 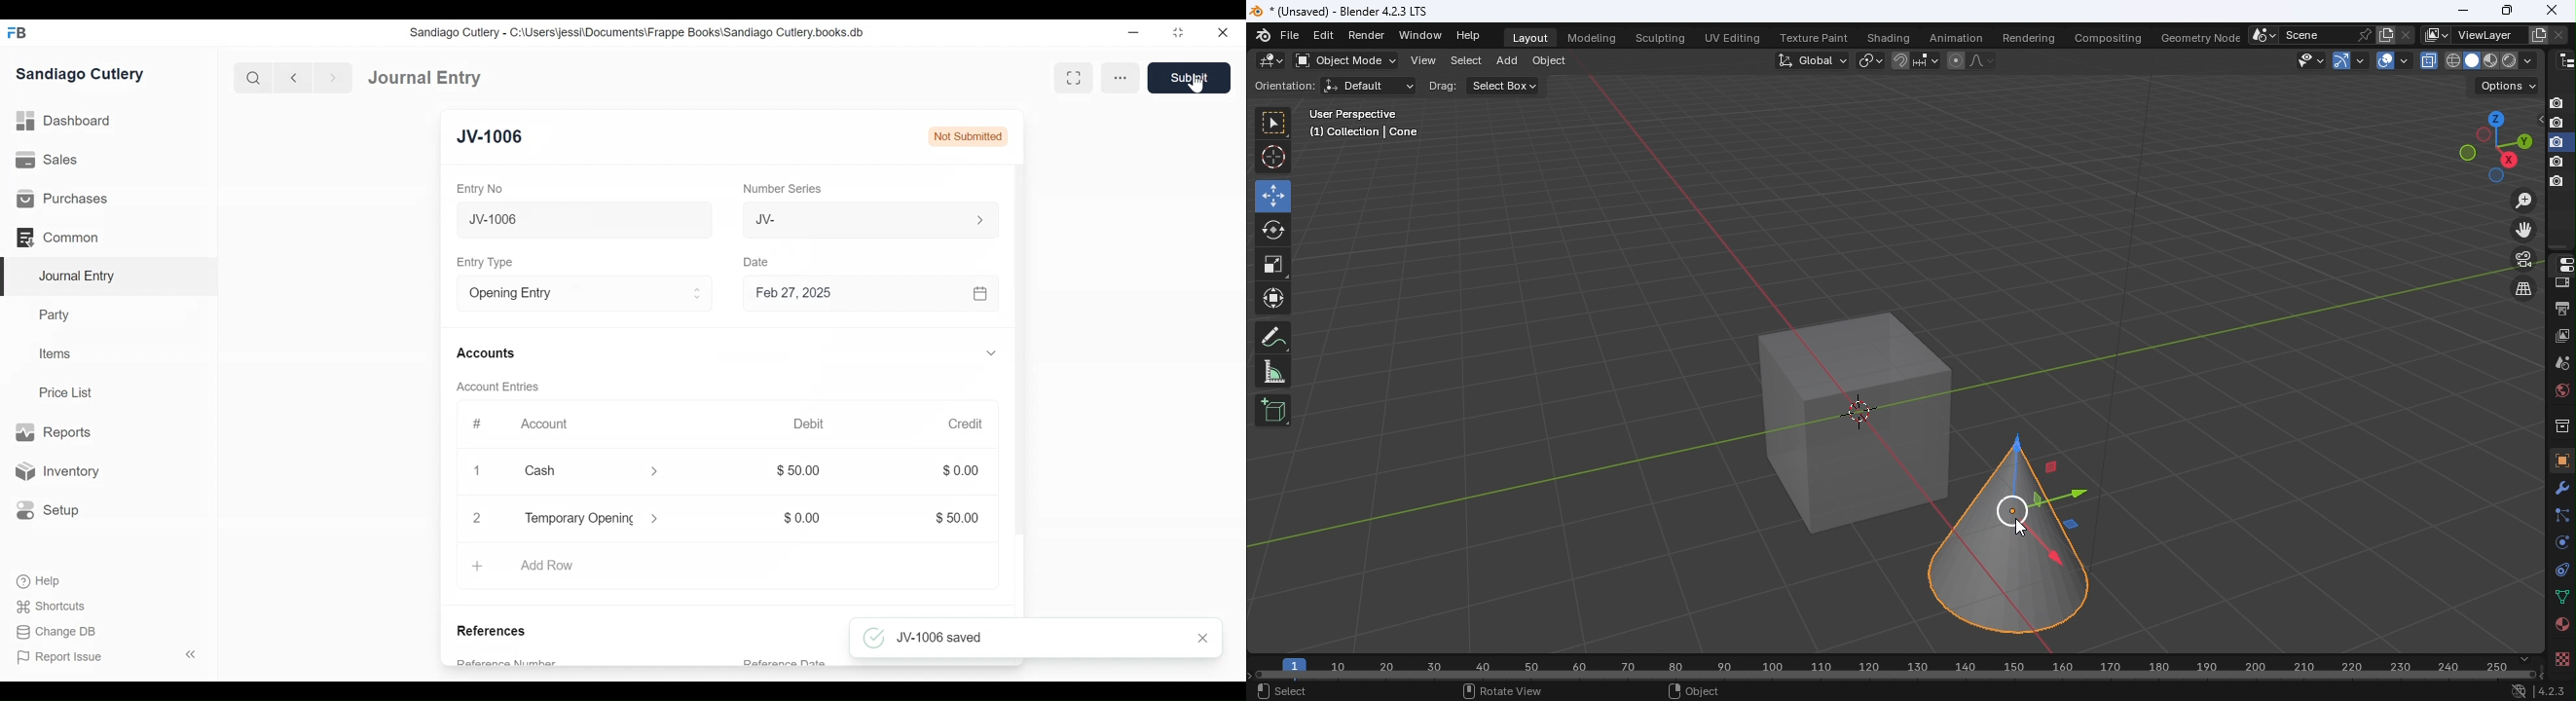 I want to click on Debit, so click(x=810, y=423).